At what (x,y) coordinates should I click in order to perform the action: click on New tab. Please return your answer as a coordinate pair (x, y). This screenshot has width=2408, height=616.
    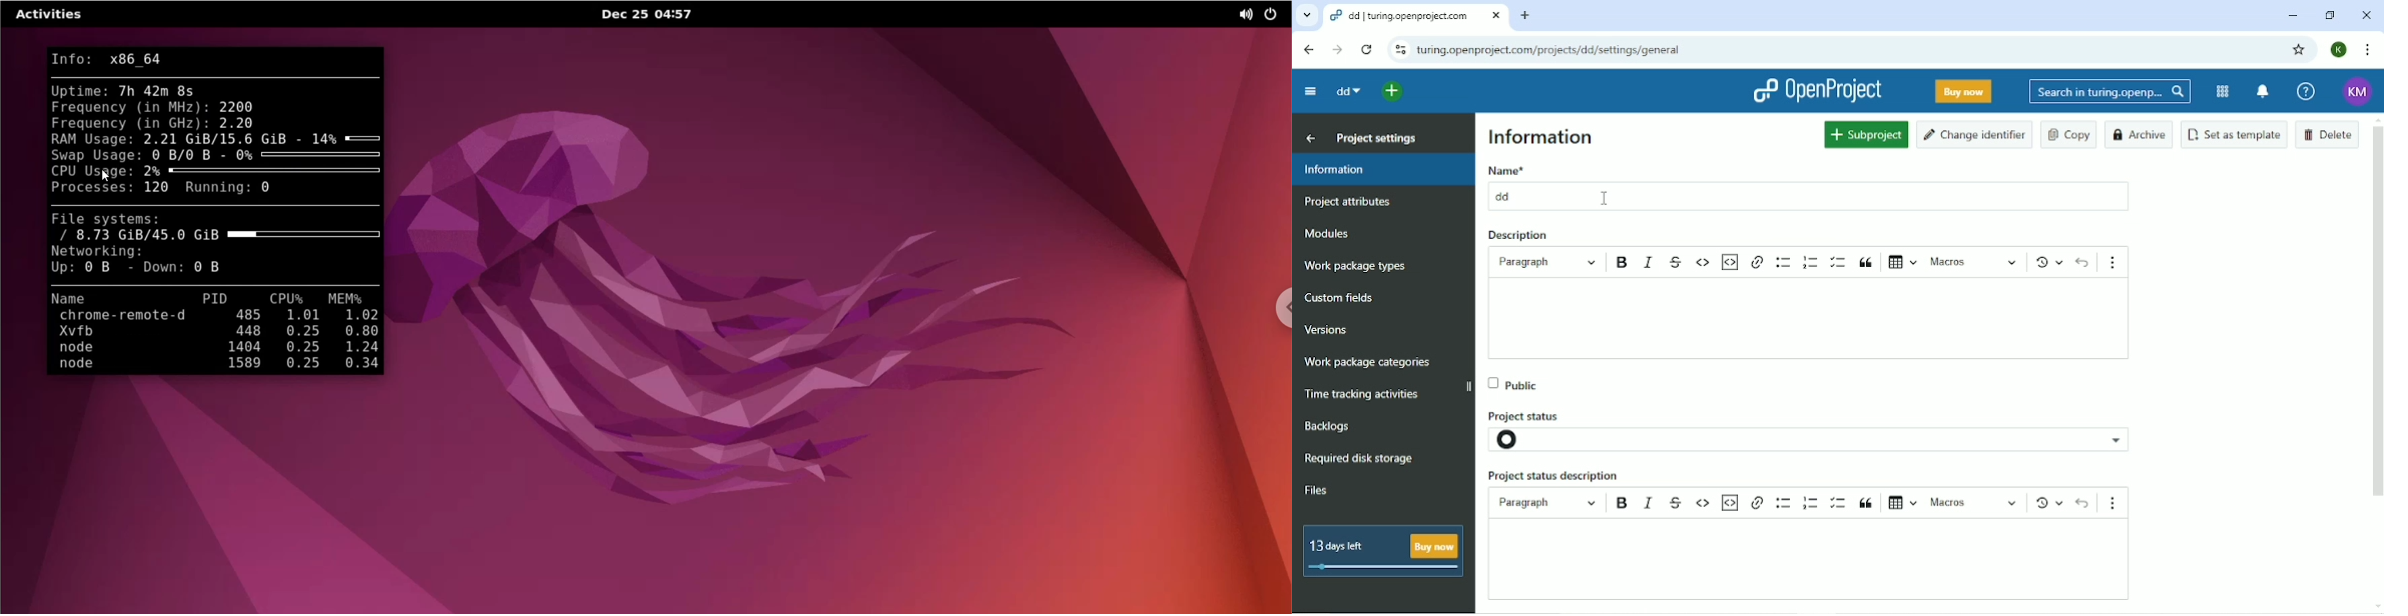
    Looking at the image, I should click on (1527, 16).